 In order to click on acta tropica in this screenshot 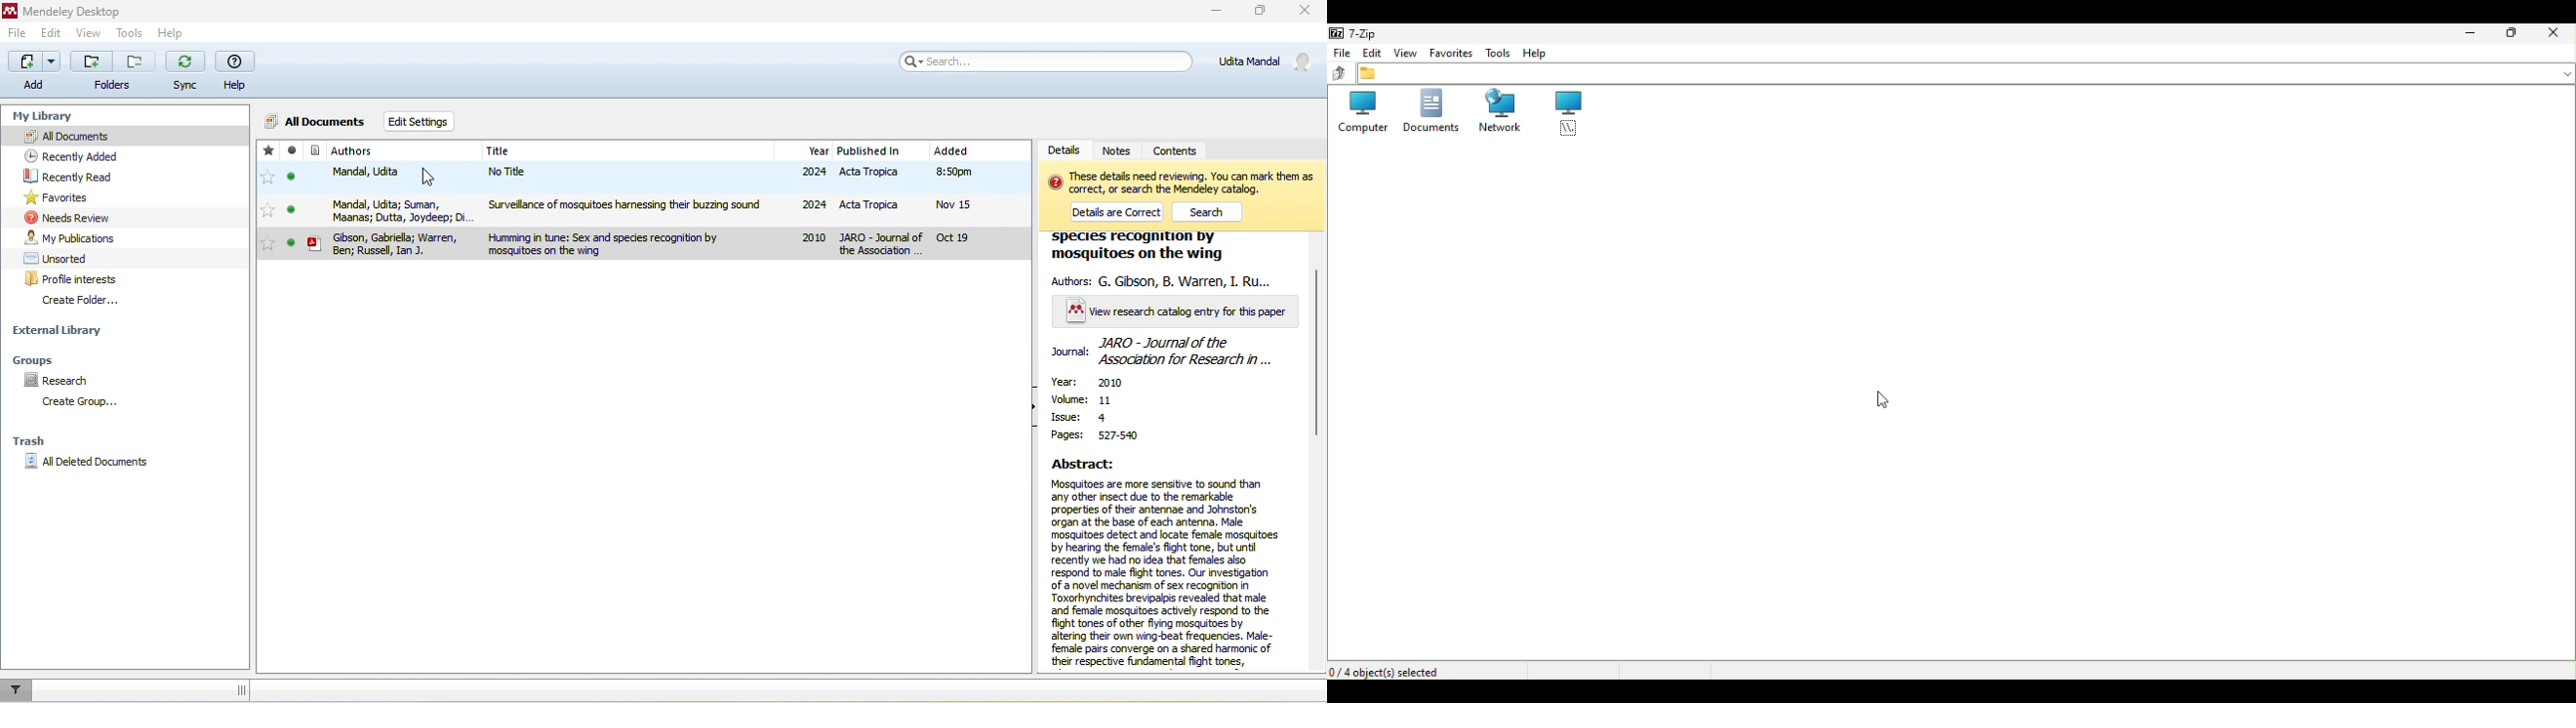, I will do `click(884, 176)`.